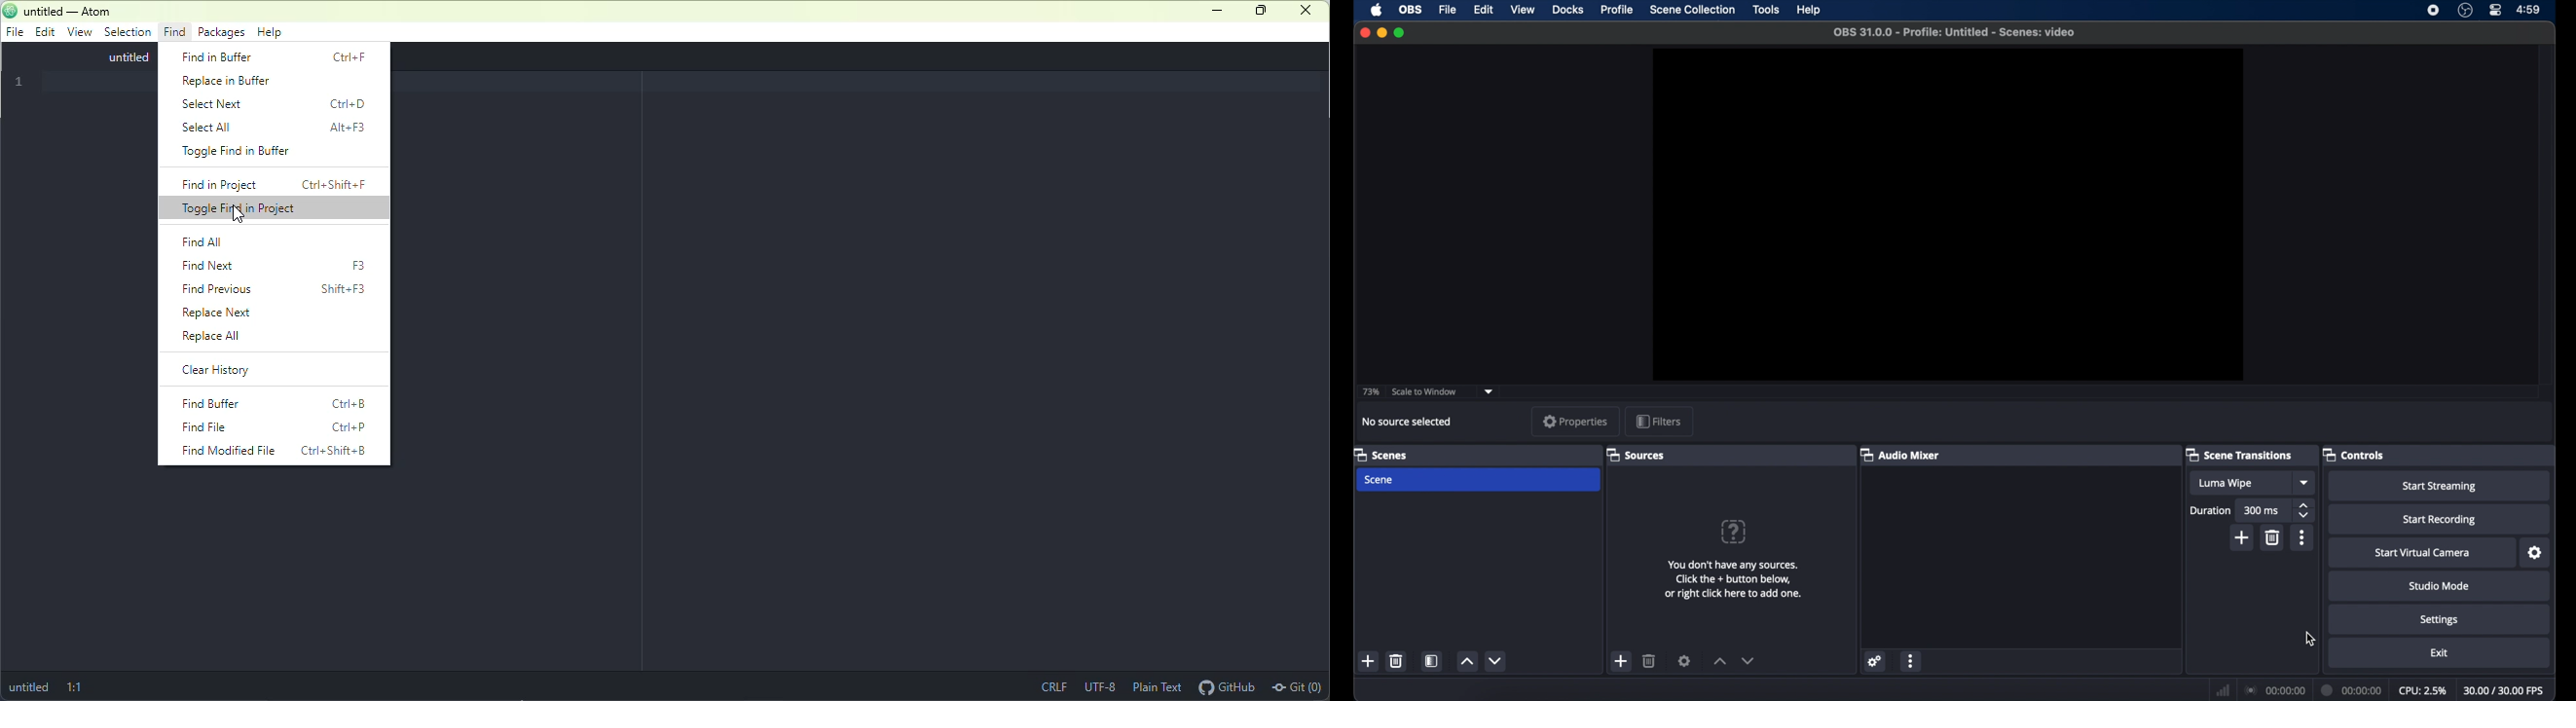 Image resolution: width=2576 pixels, height=728 pixels. Describe the element at coordinates (2433, 10) in the screenshot. I see `screen recorder icon` at that location.